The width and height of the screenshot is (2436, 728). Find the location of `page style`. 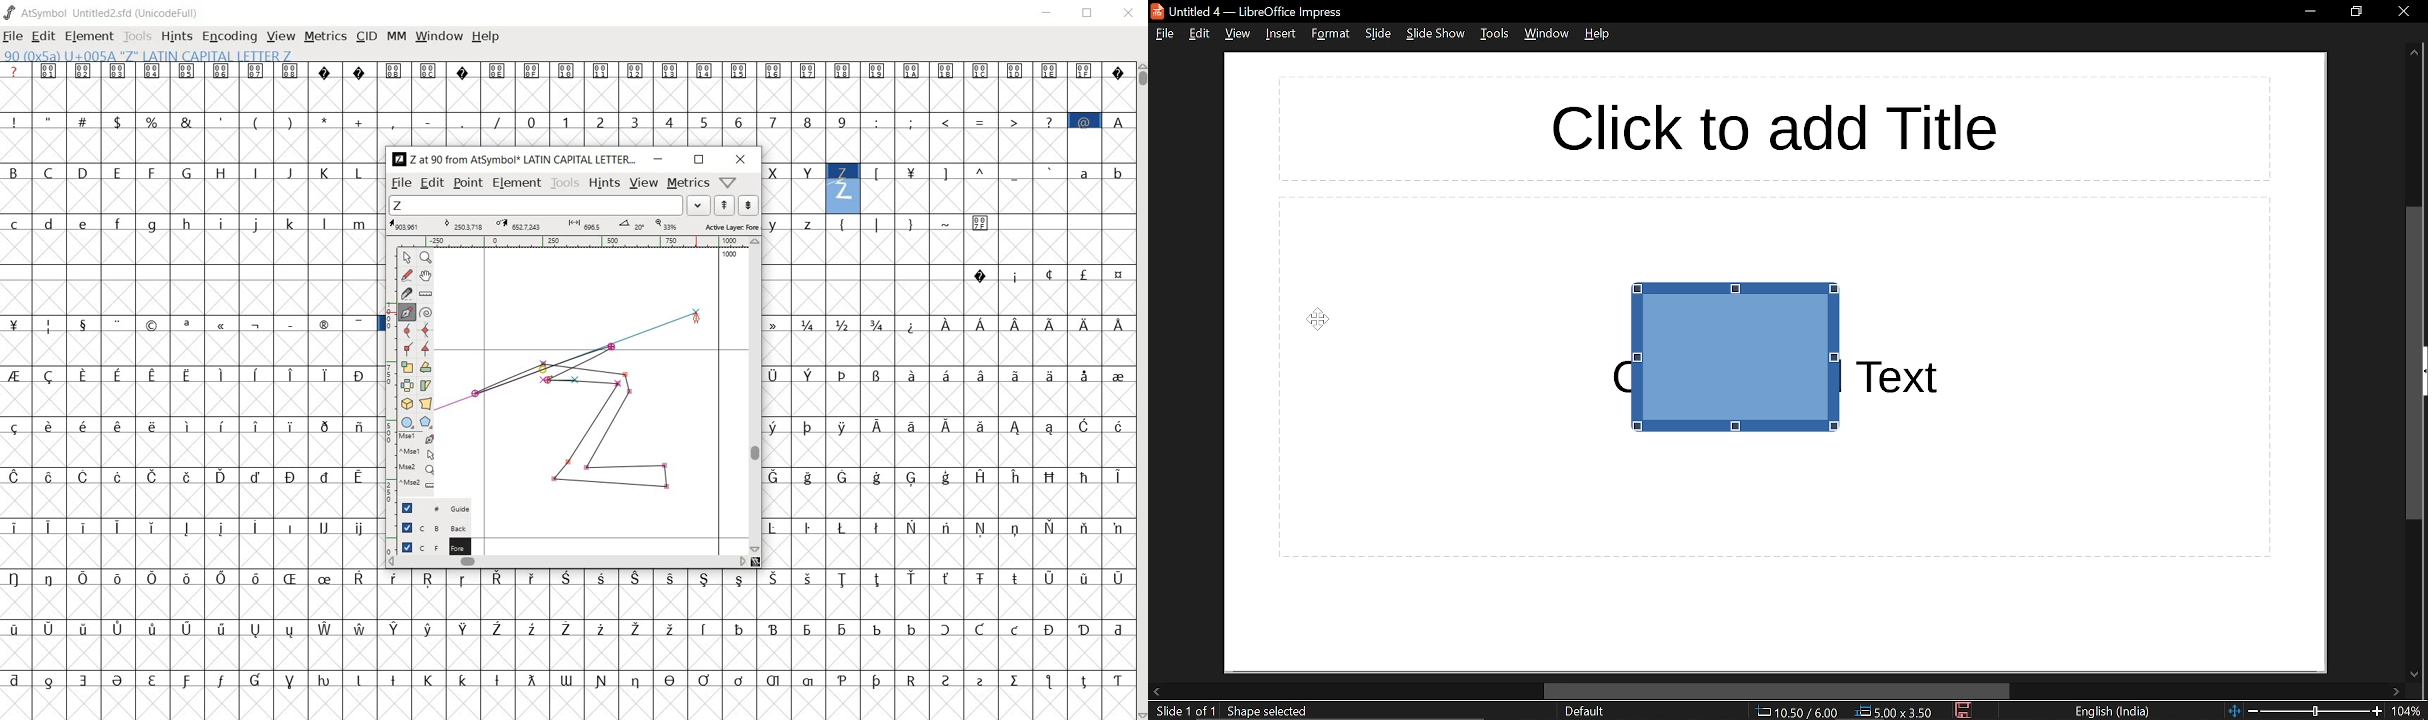

page style is located at coordinates (1584, 711).